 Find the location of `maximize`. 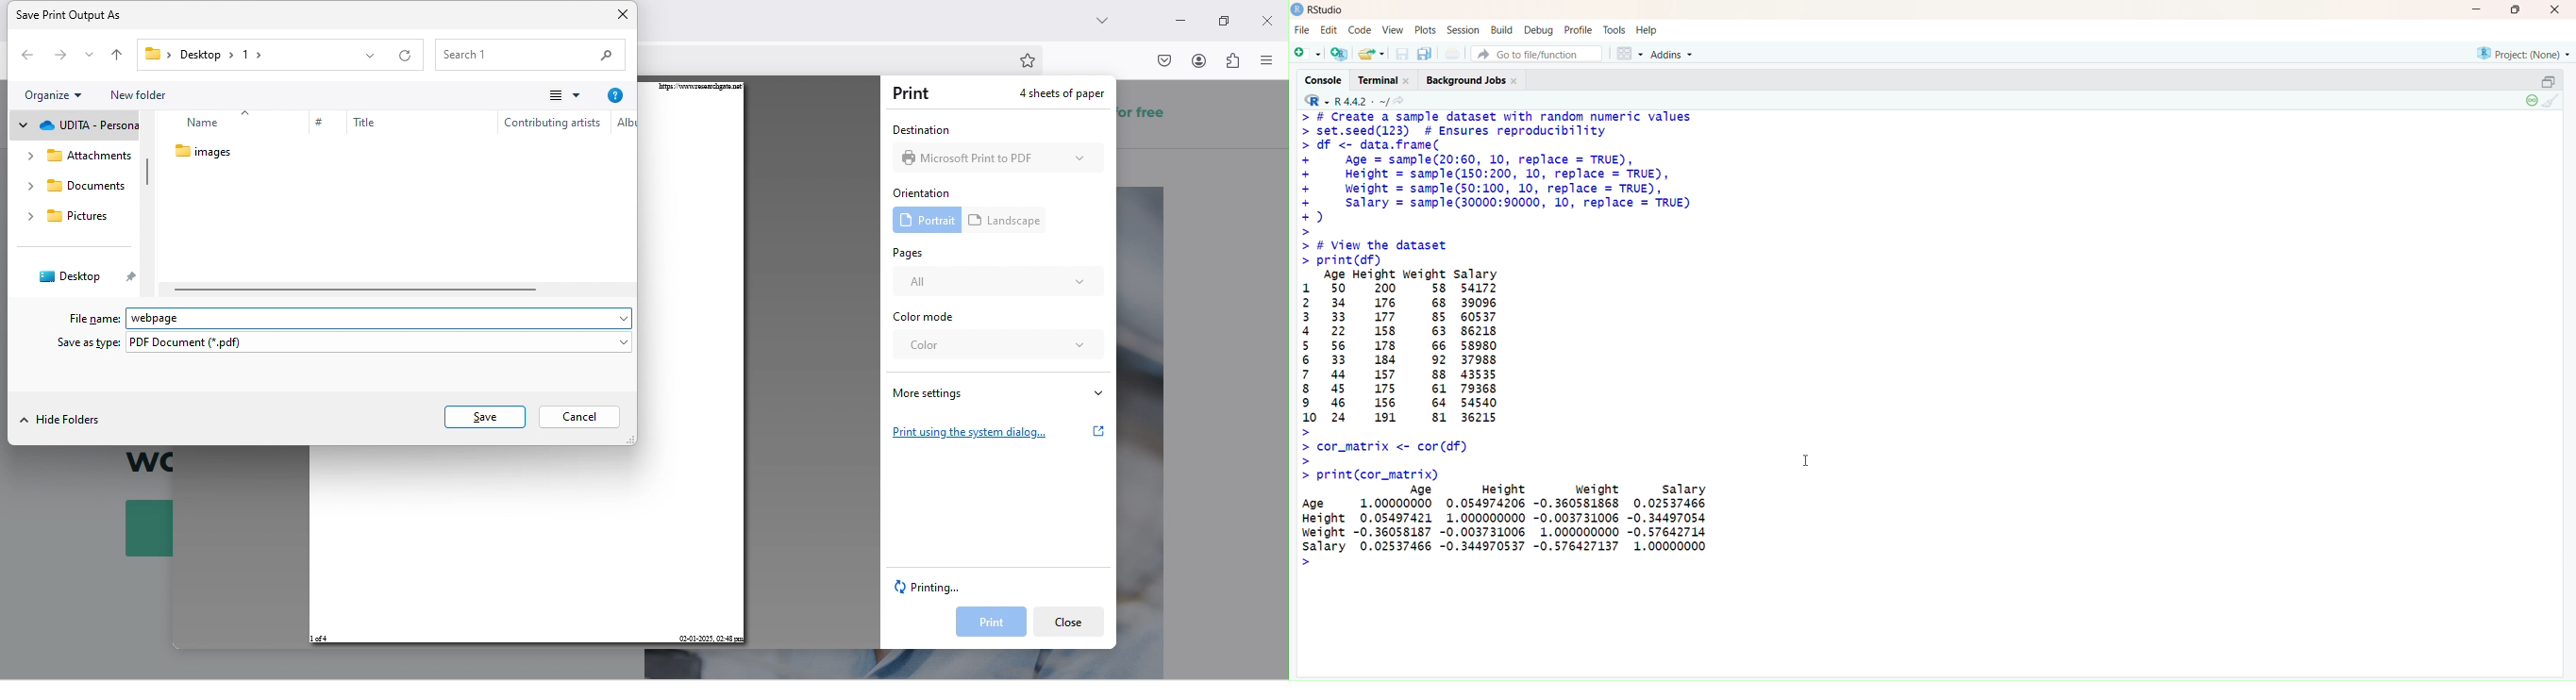

maximize is located at coordinates (1222, 20).